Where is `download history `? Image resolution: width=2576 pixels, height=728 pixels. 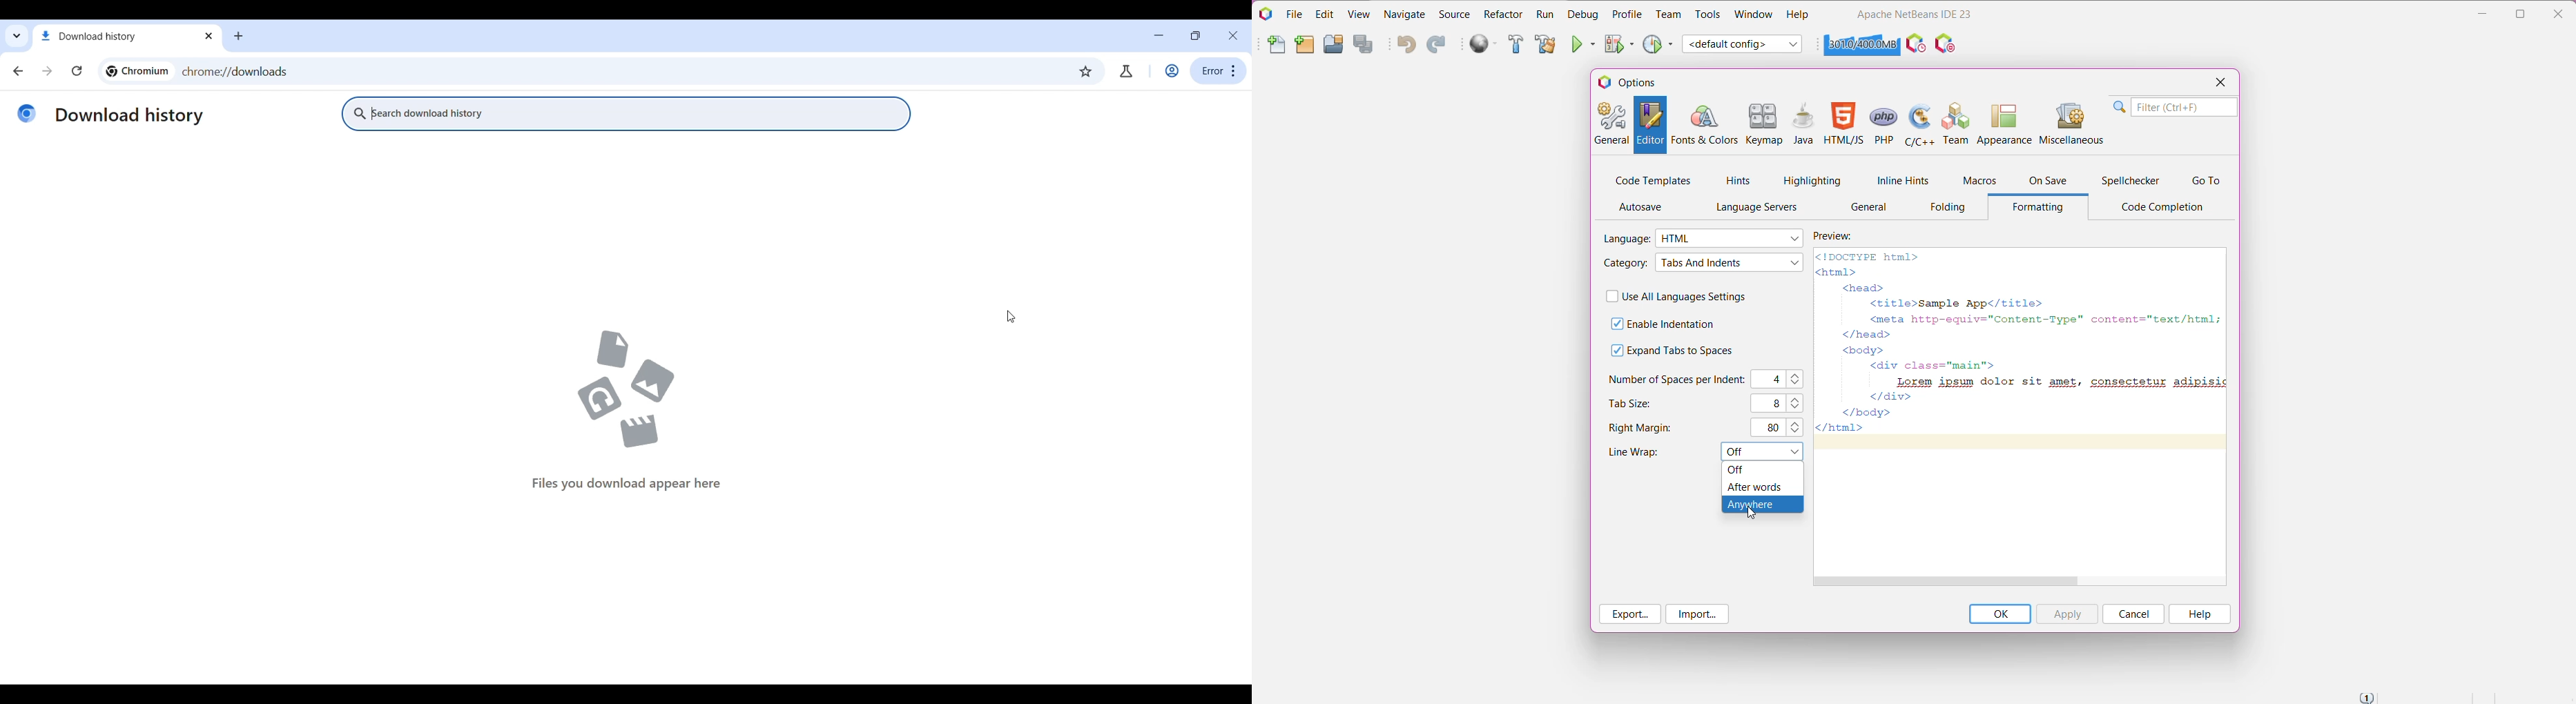 download history  is located at coordinates (112, 36).